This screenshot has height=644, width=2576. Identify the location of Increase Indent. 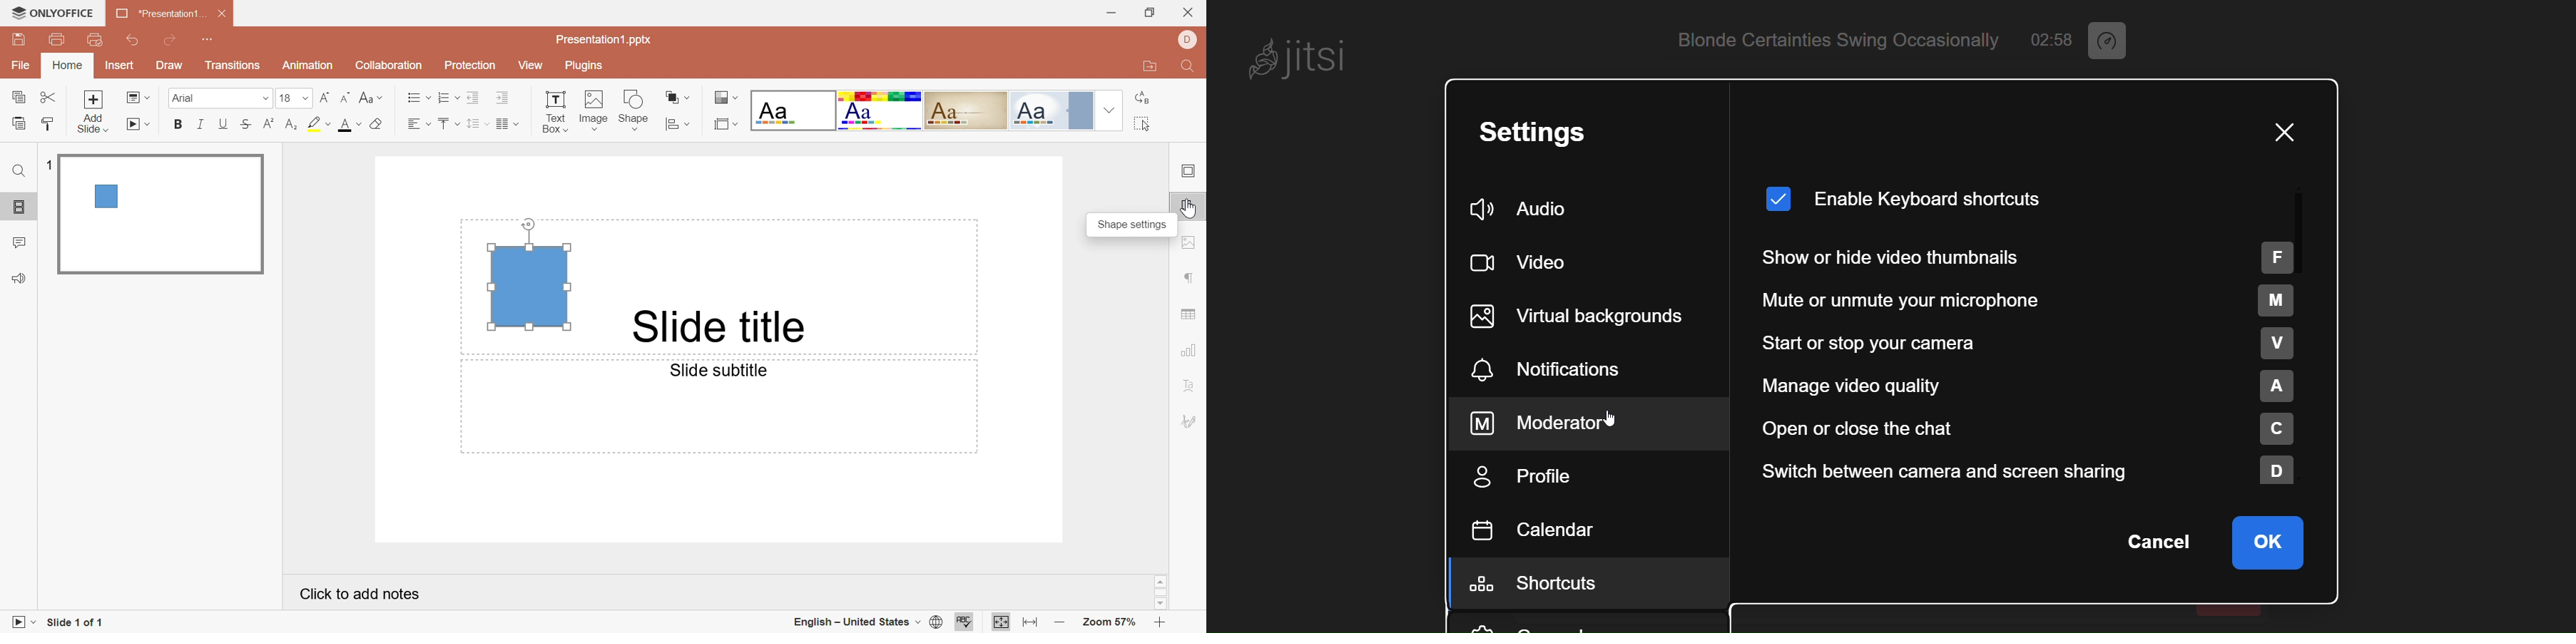
(501, 97).